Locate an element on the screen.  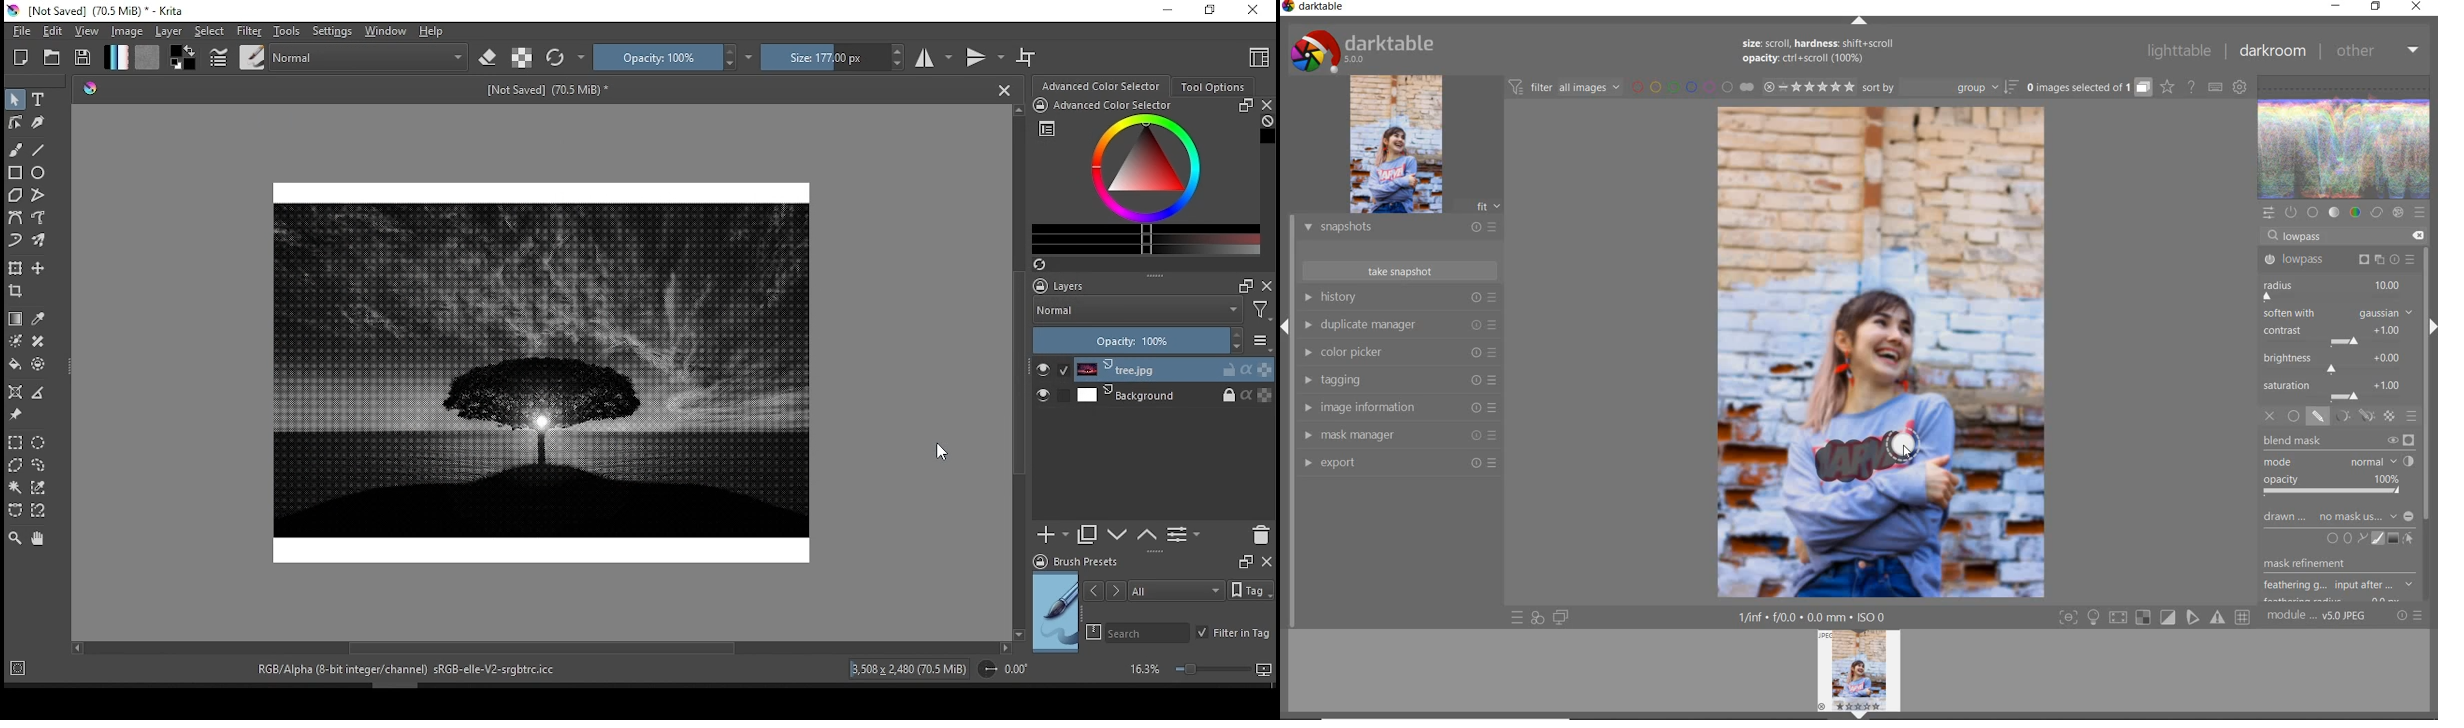
opacity is located at coordinates (666, 58).